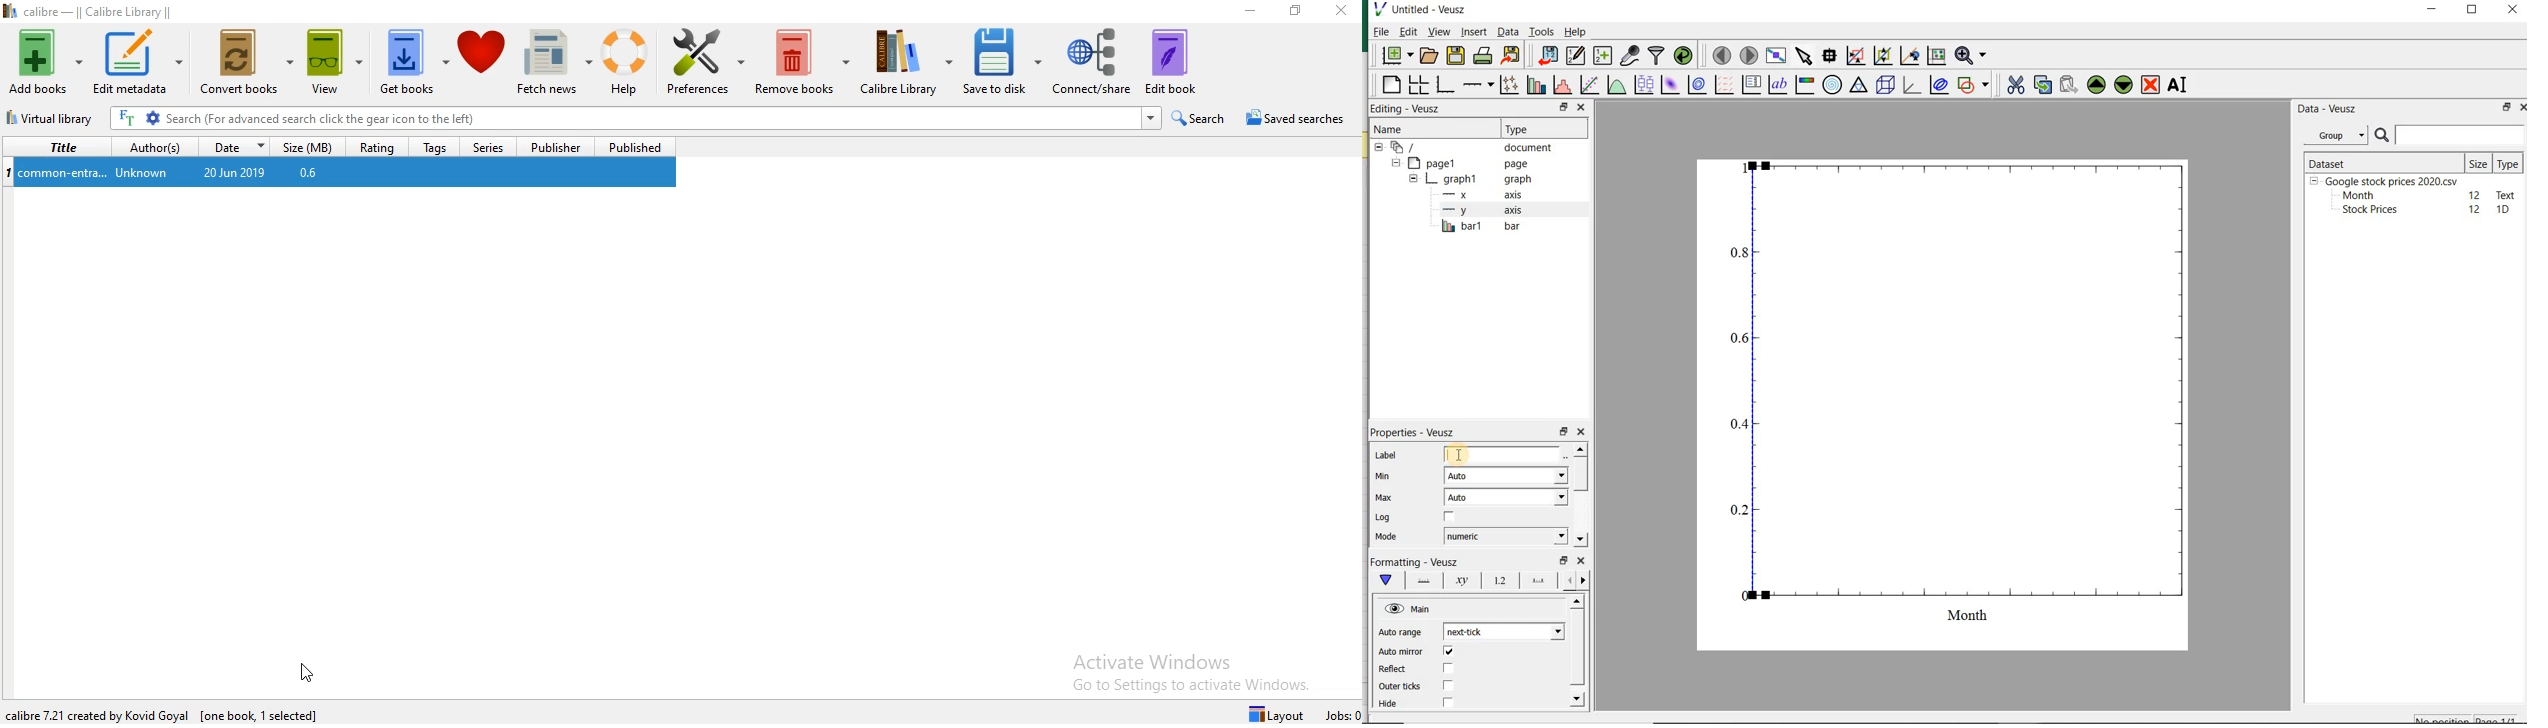 Image resolution: width=2548 pixels, height=728 pixels. I want to click on Edit, so click(1407, 31).